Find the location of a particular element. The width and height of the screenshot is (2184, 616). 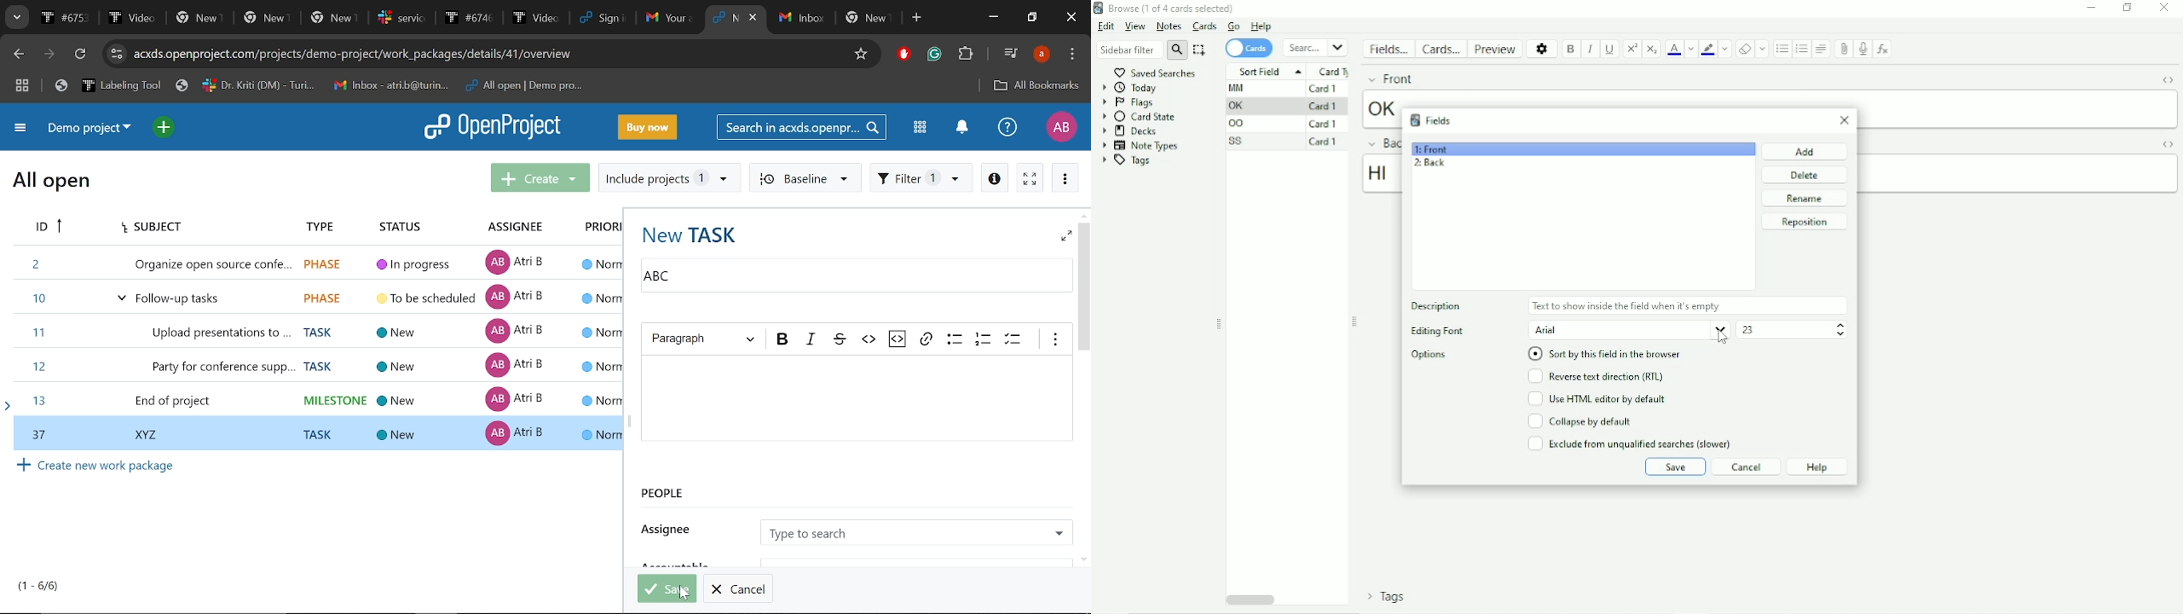

Card 1 is located at coordinates (1323, 106).